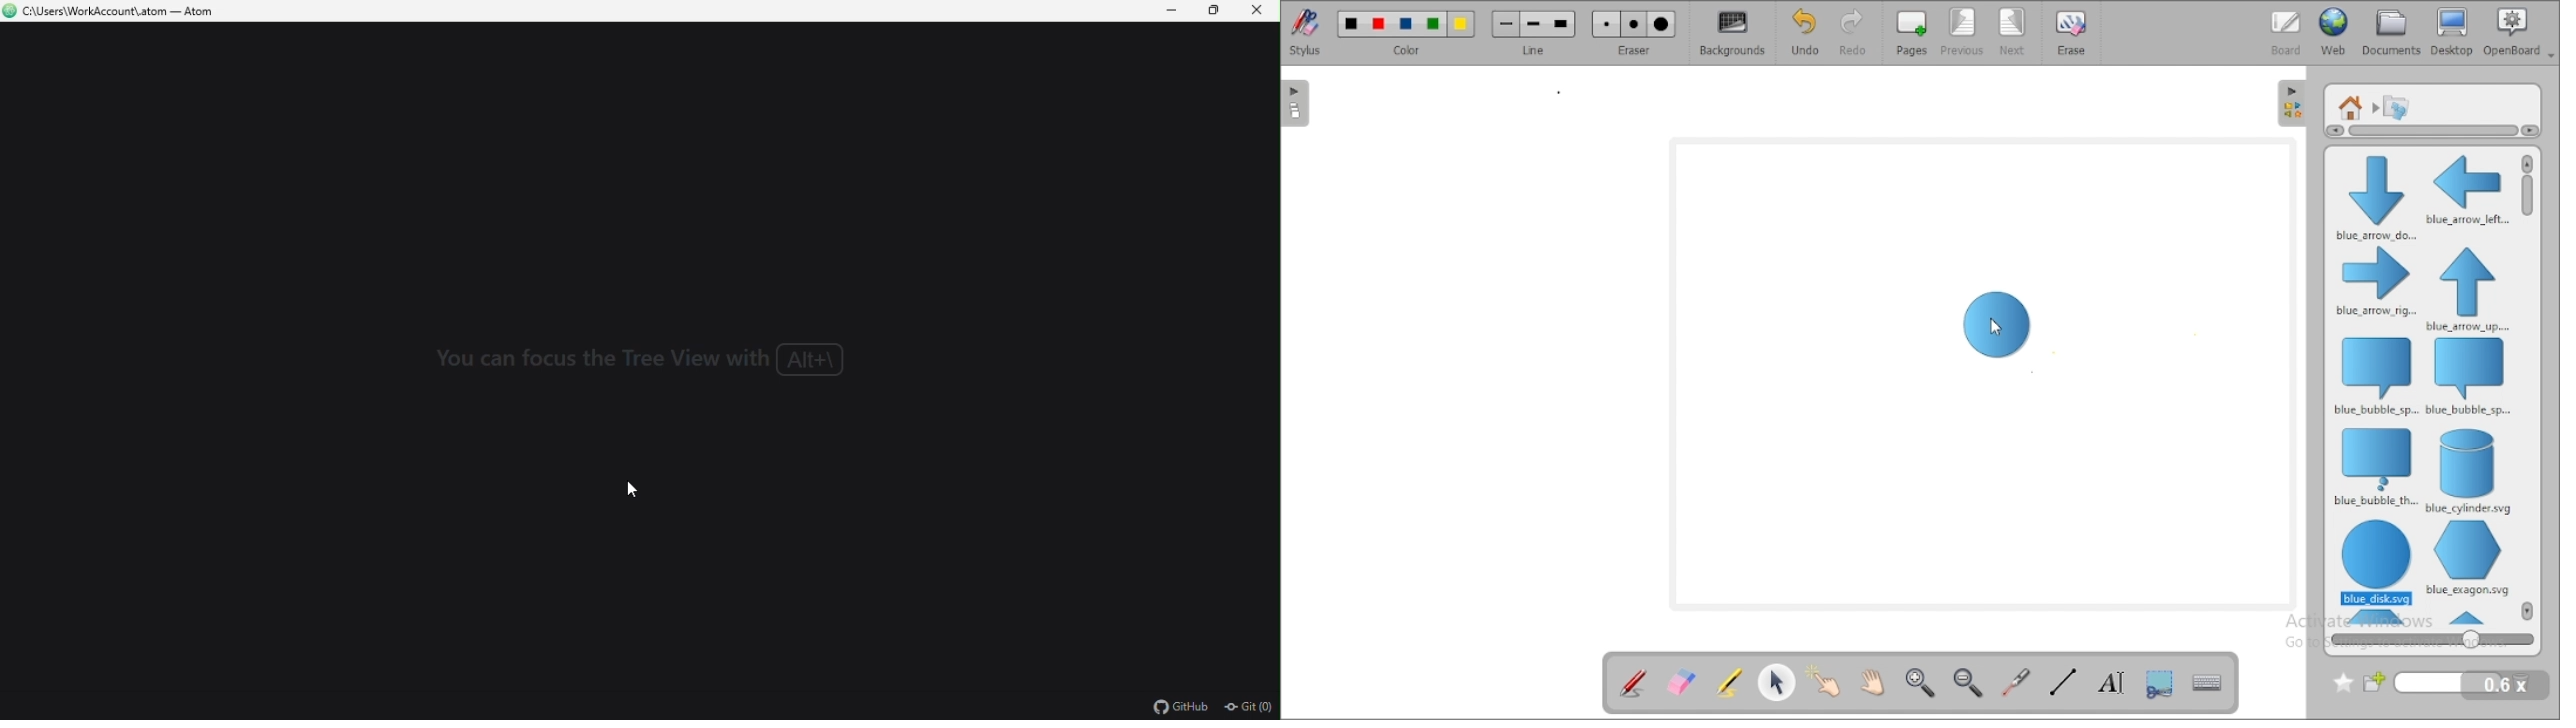 Image resolution: width=2576 pixels, height=728 pixels. What do you see at coordinates (644, 489) in the screenshot?
I see `Mouse` at bounding box center [644, 489].